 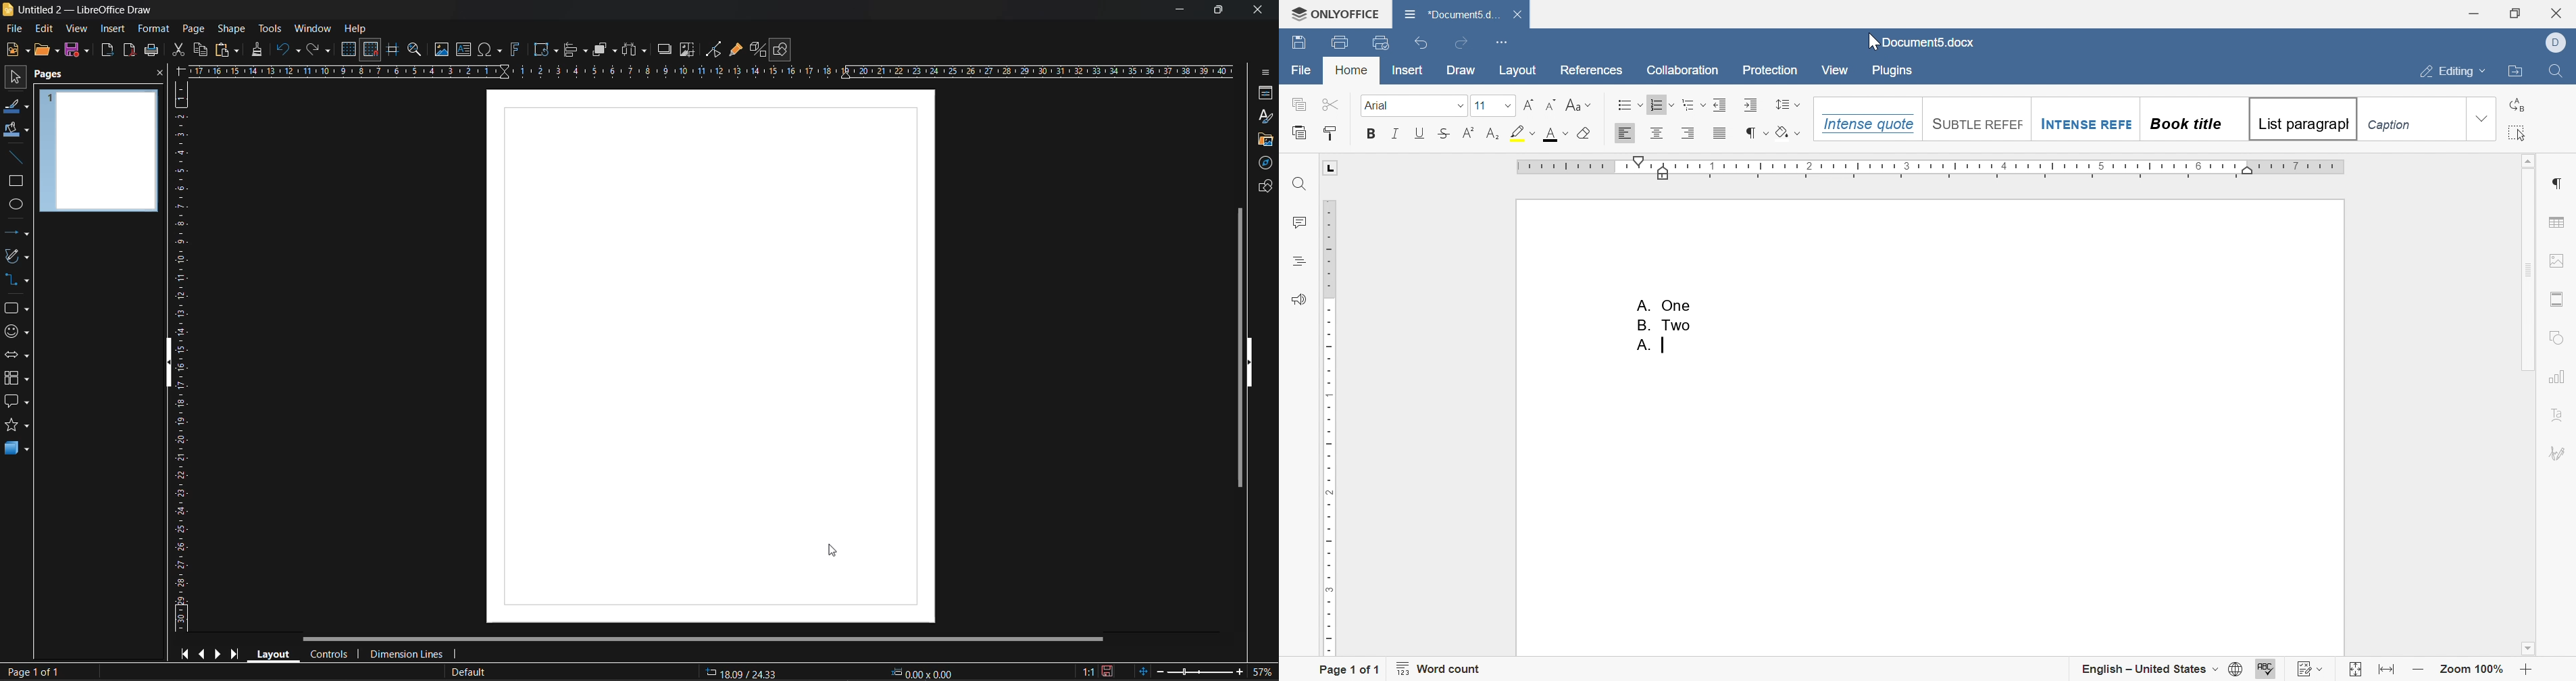 I want to click on page number, so click(x=32, y=670).